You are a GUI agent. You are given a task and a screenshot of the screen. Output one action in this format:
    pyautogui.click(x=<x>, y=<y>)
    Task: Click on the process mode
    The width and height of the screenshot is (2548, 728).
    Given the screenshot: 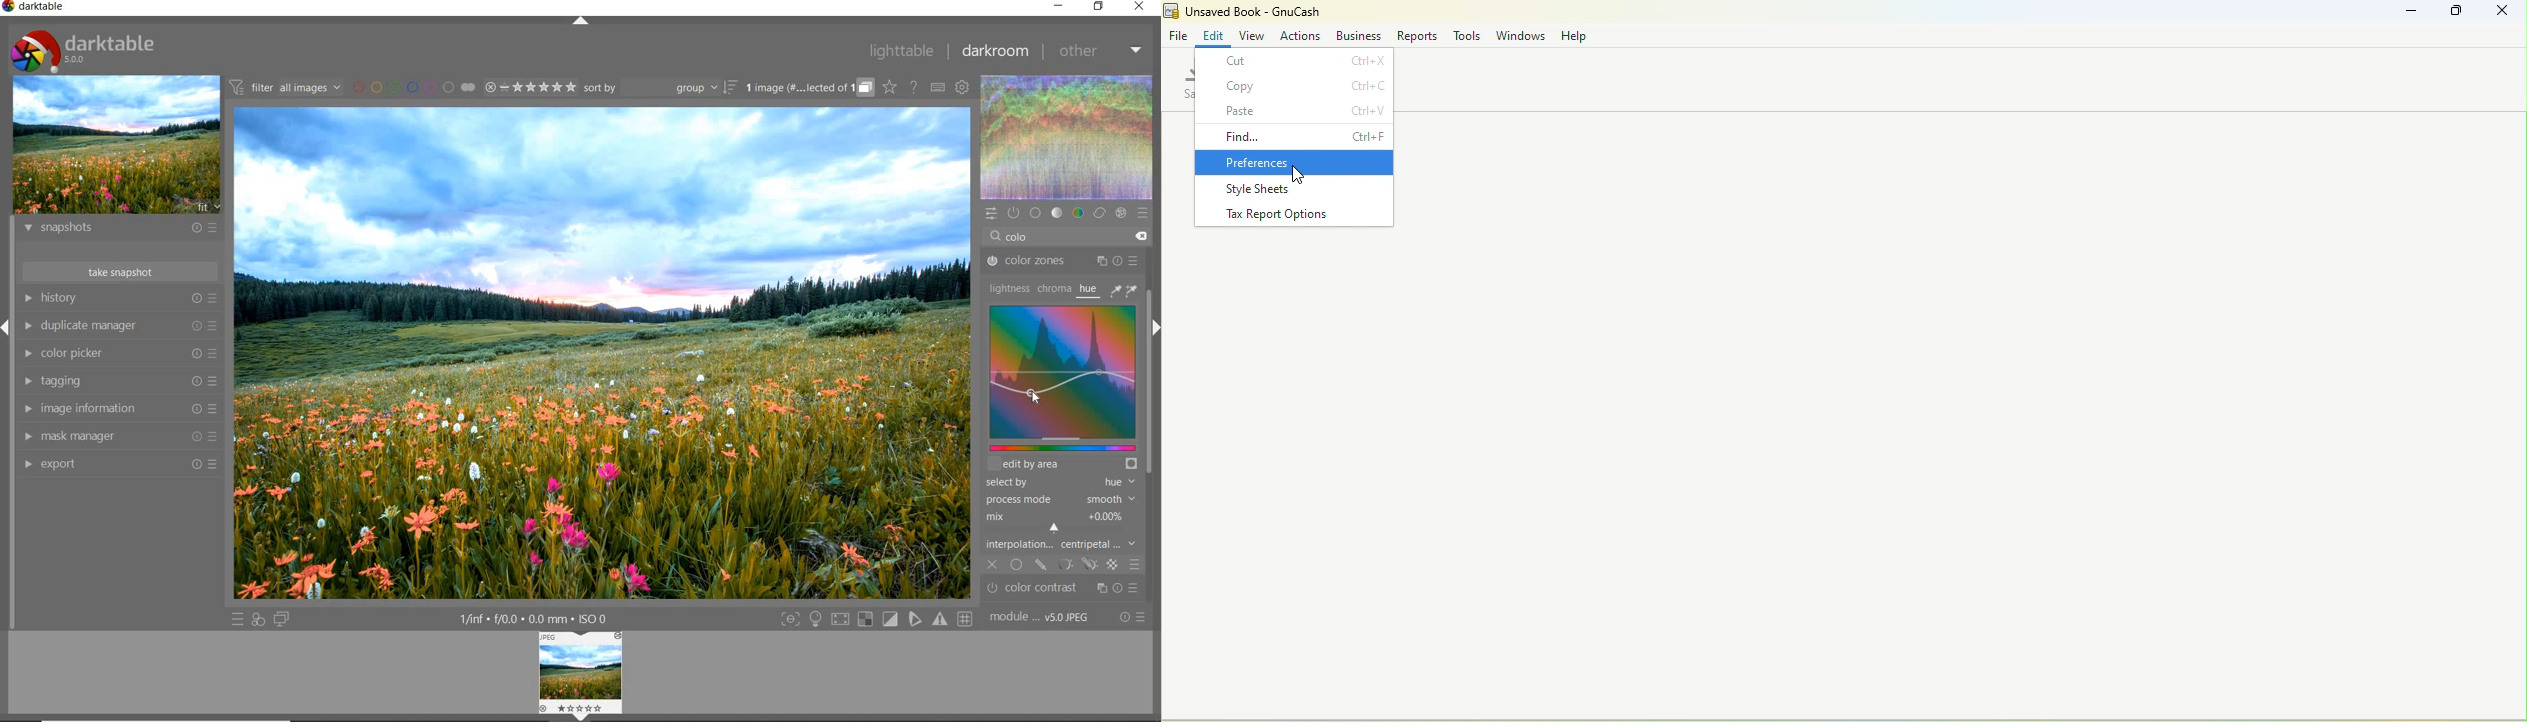 What is the action you would take?
    pyautogui.click(x=1060, y=501)
    